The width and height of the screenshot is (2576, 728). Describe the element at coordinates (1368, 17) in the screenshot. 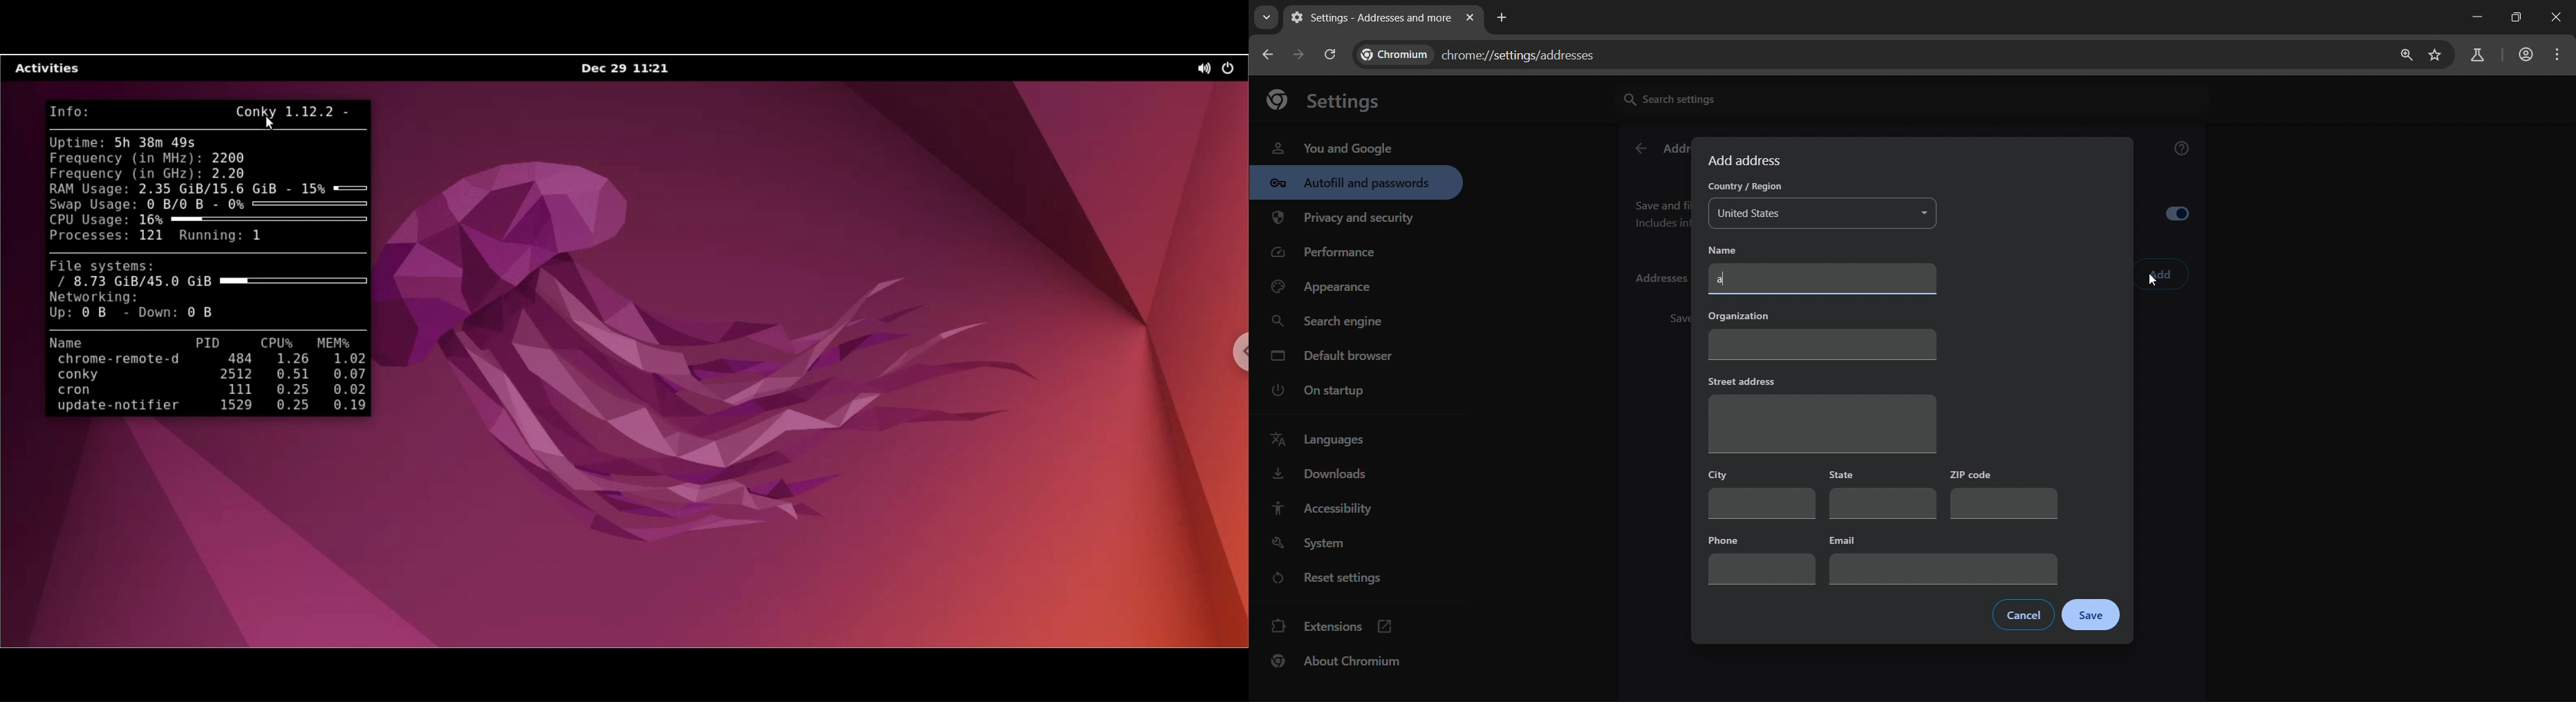

I see `current page` at that location.